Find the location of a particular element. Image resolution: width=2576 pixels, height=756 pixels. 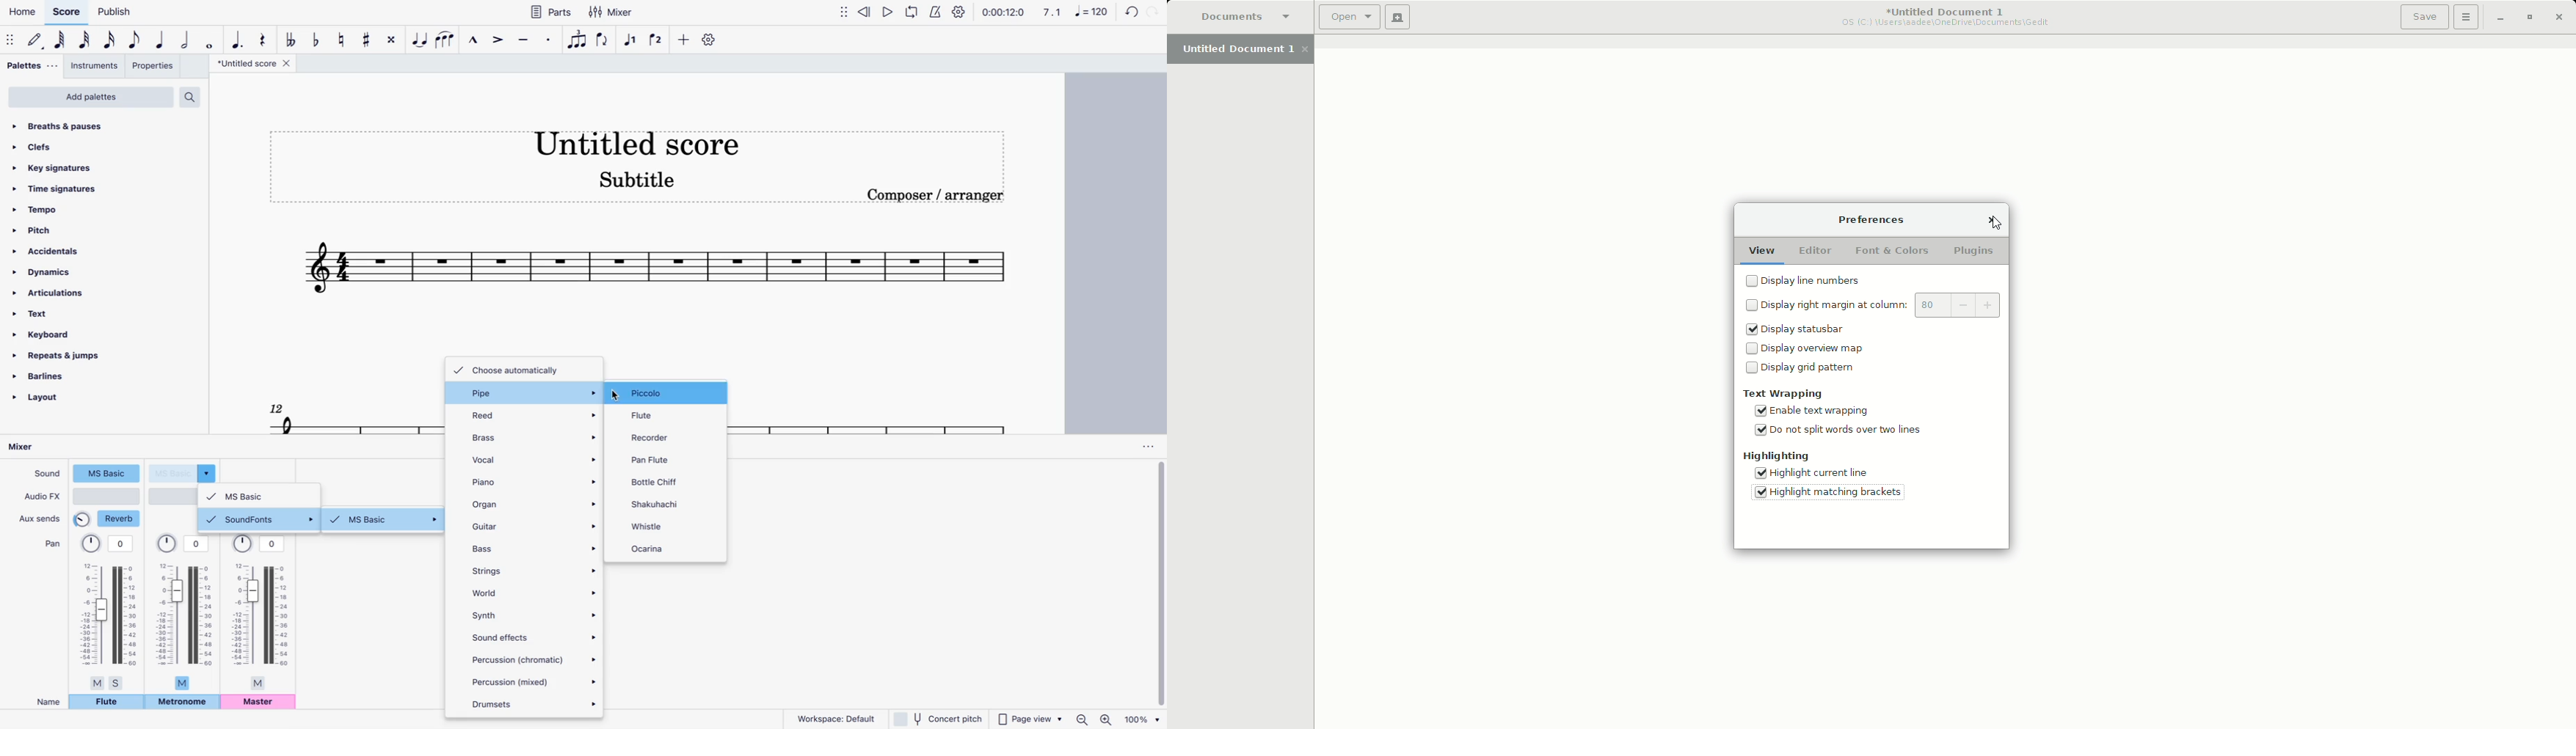

search is located at coordinates (195, 94).